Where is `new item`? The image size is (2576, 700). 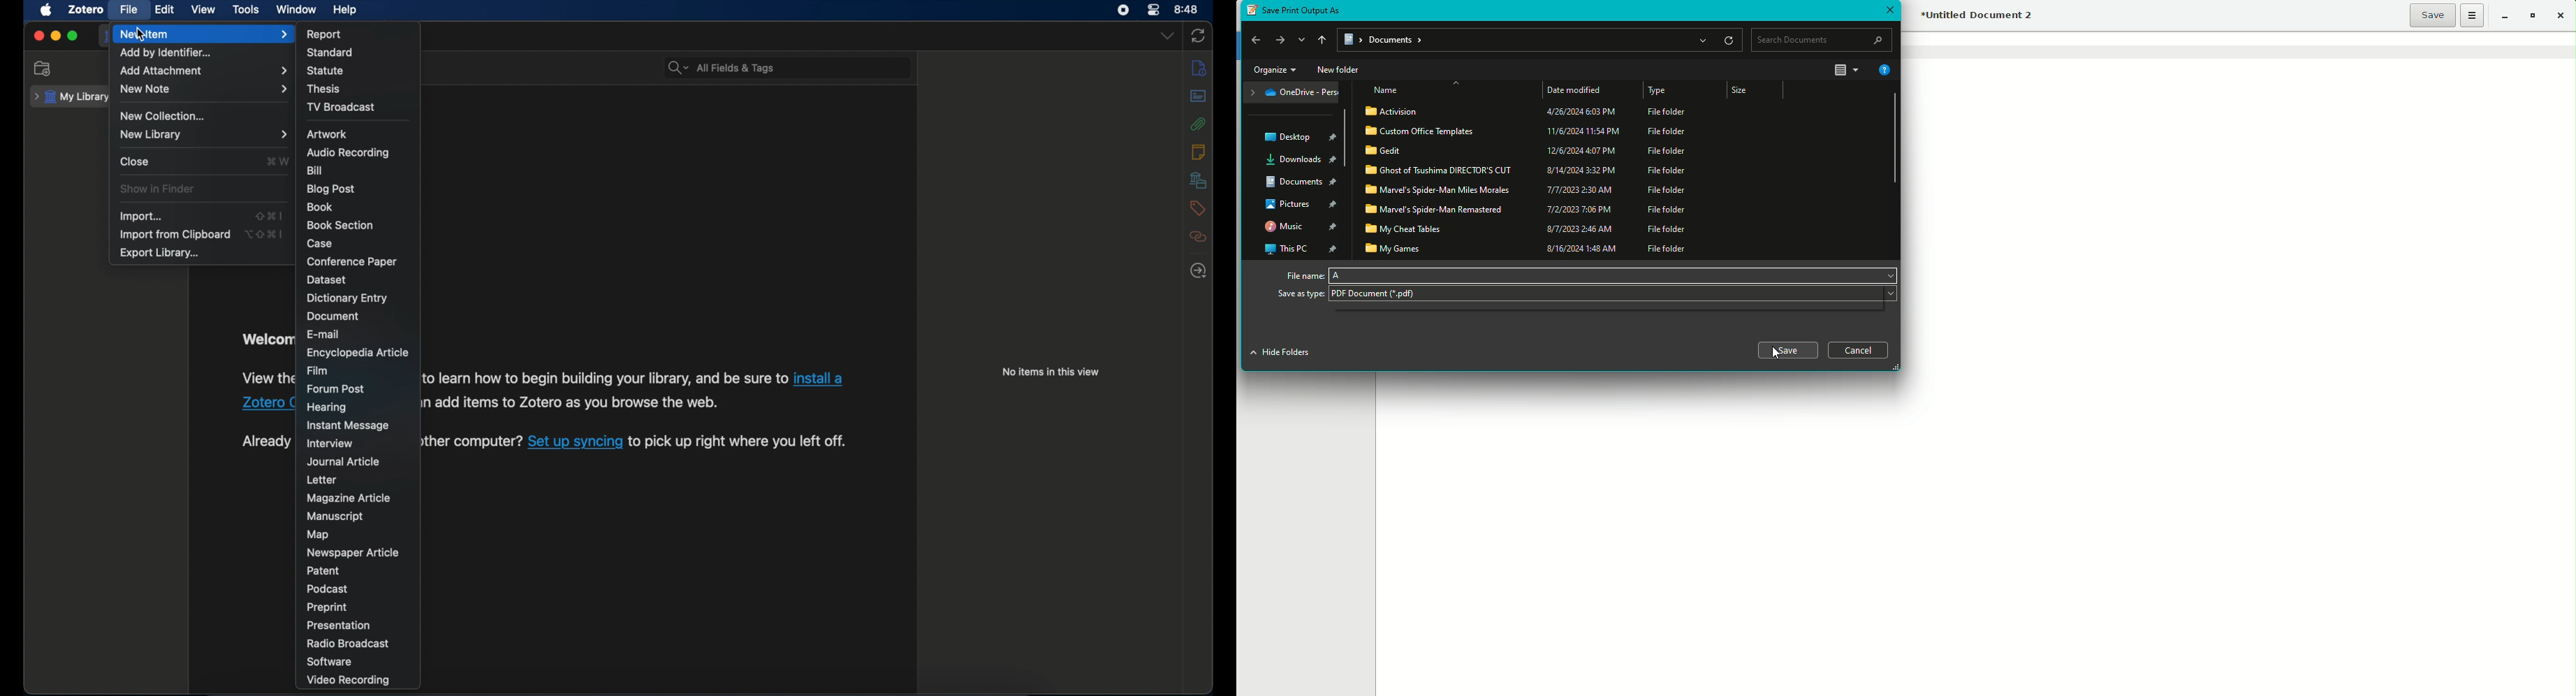
new item is located at coordinates (204, 34).